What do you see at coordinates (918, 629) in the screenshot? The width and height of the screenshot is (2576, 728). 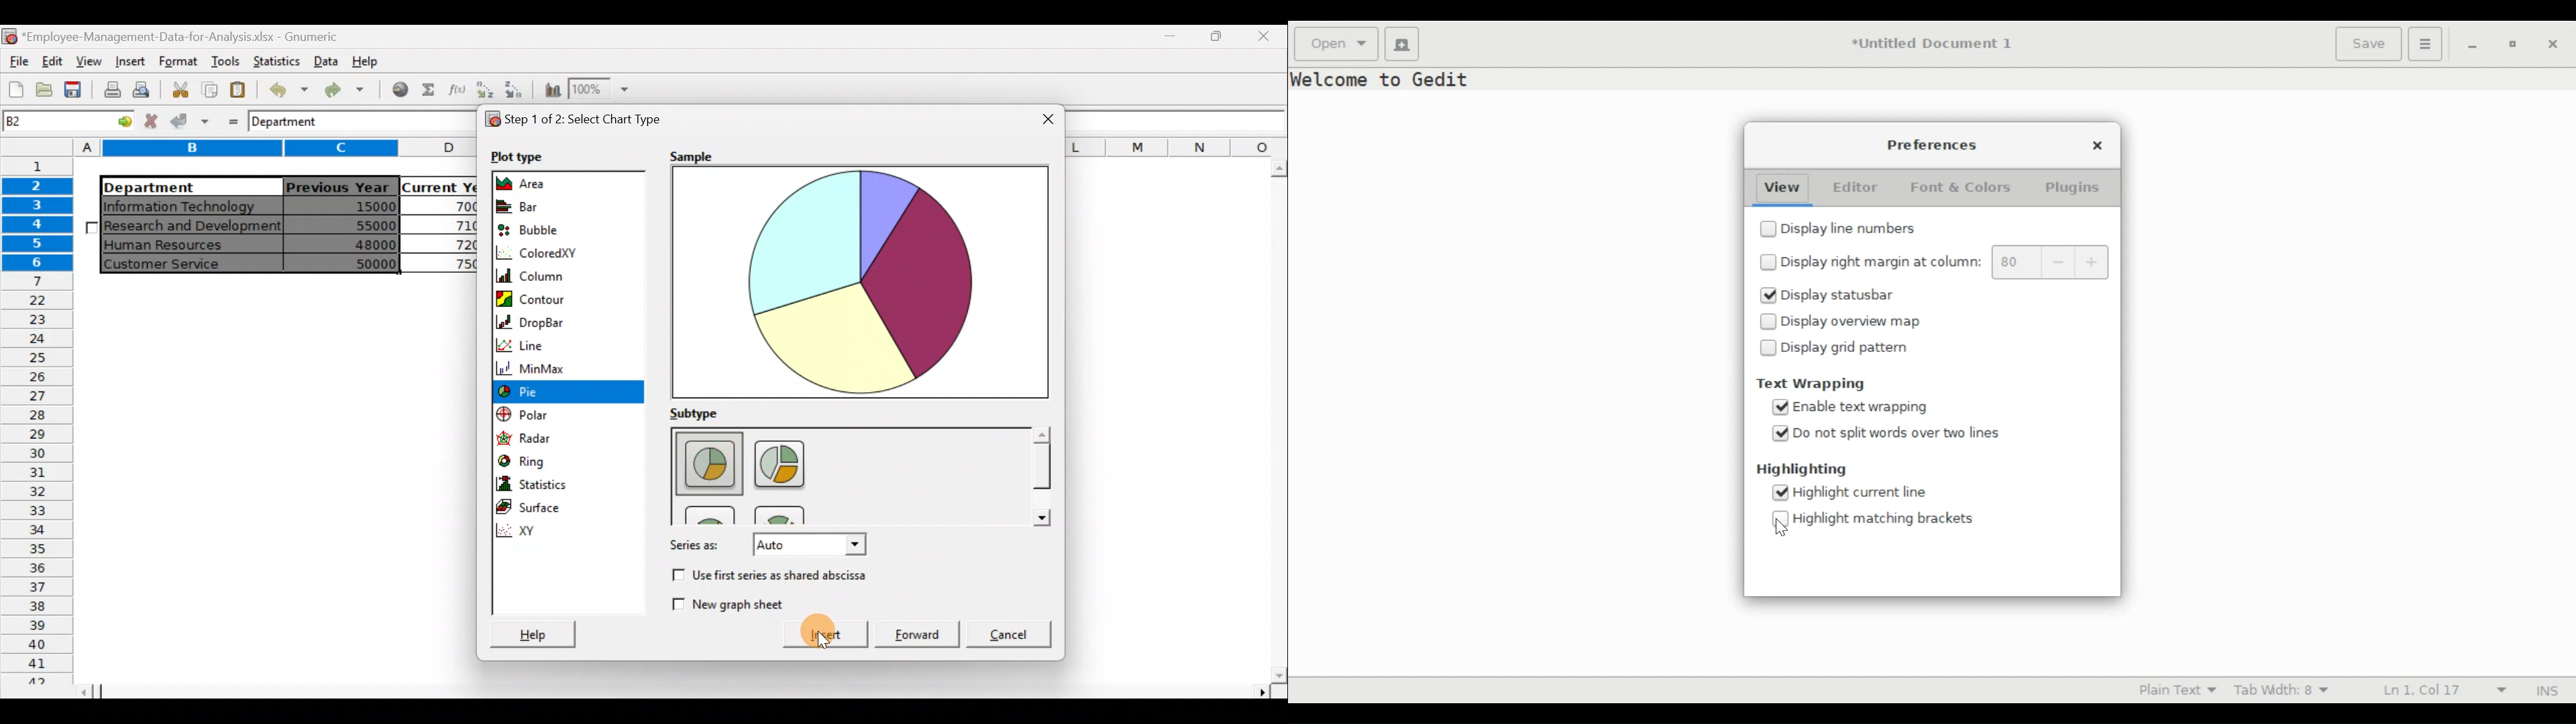 I see `Forward` at bounding box center [918, 629].